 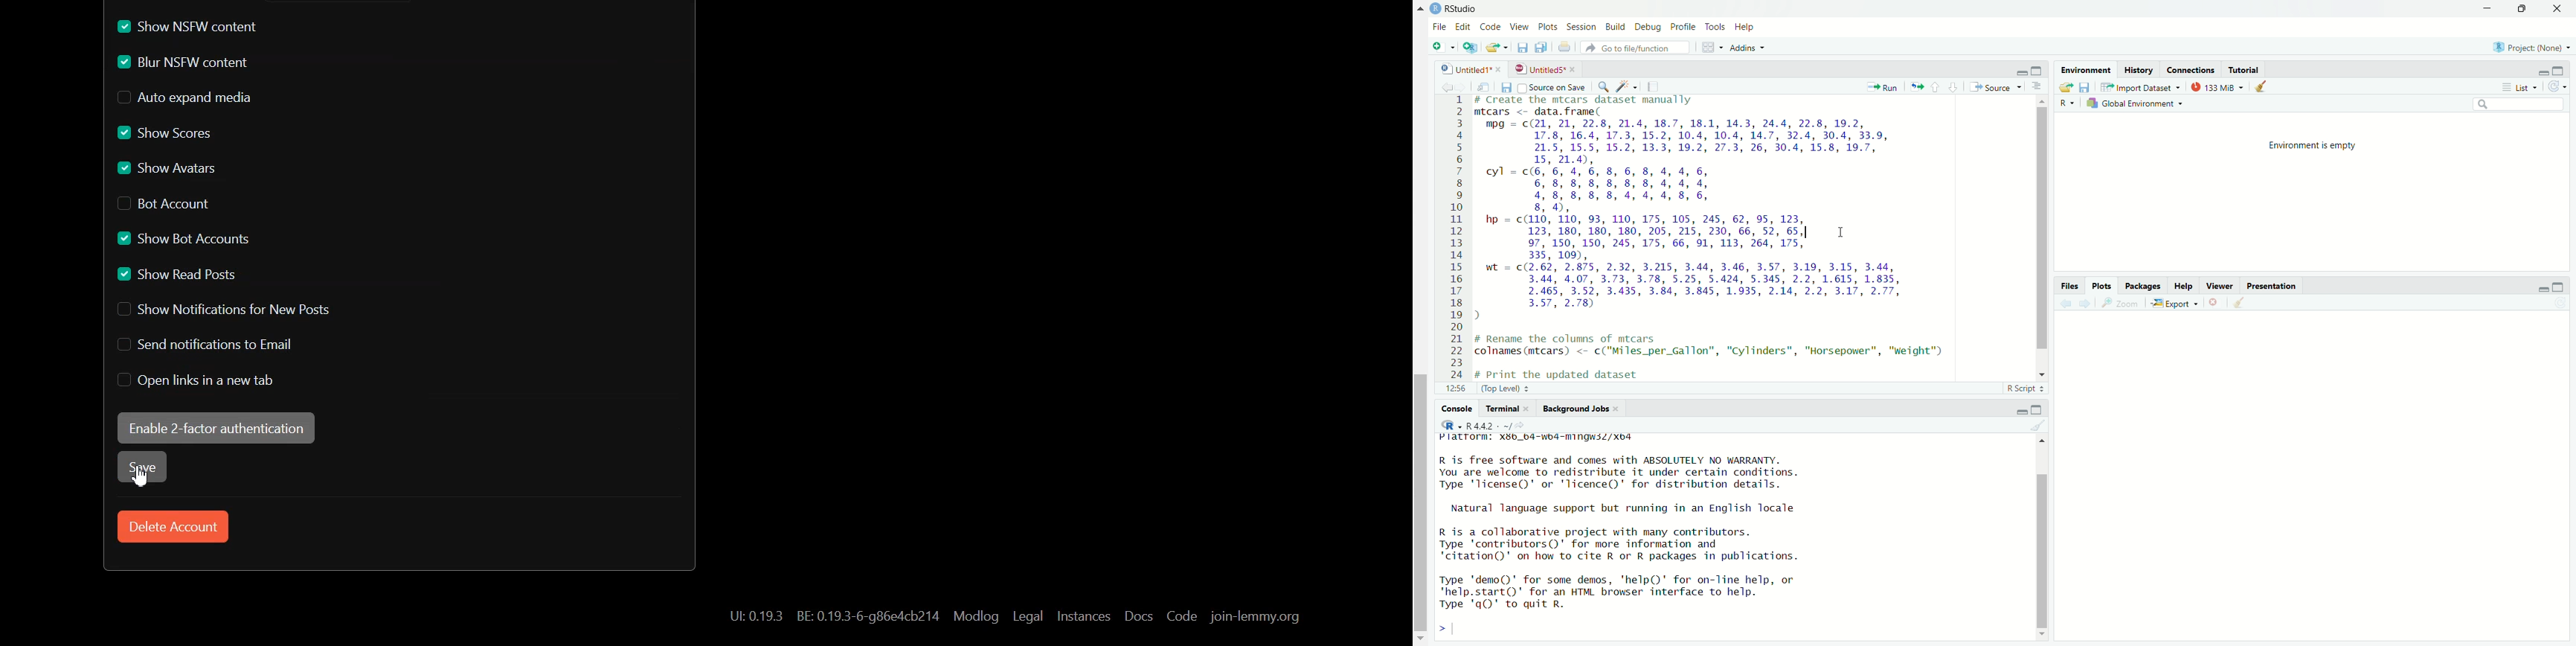 What do you see at coordinates (1547, 26) in the screenshot?
I see `Plots` at bounding box center [1547, 26].